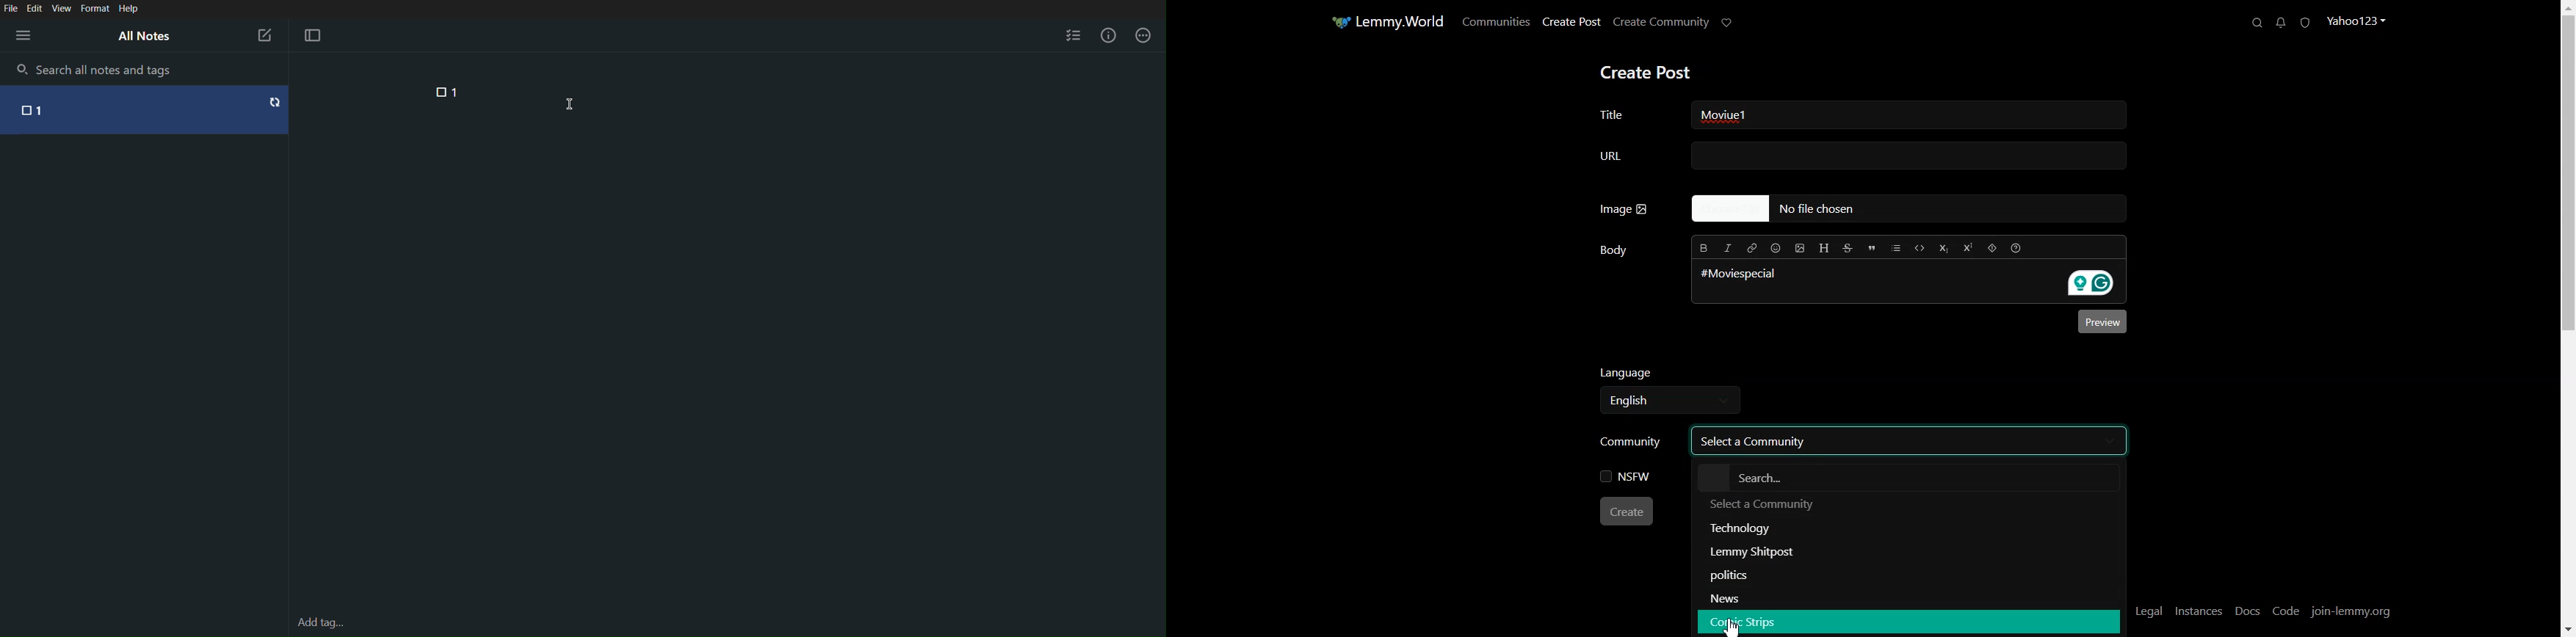  What do you see at coordinates (1846, 247) in the screenshot?
I see `Strikethrough` at bounding box center [1846, 247].